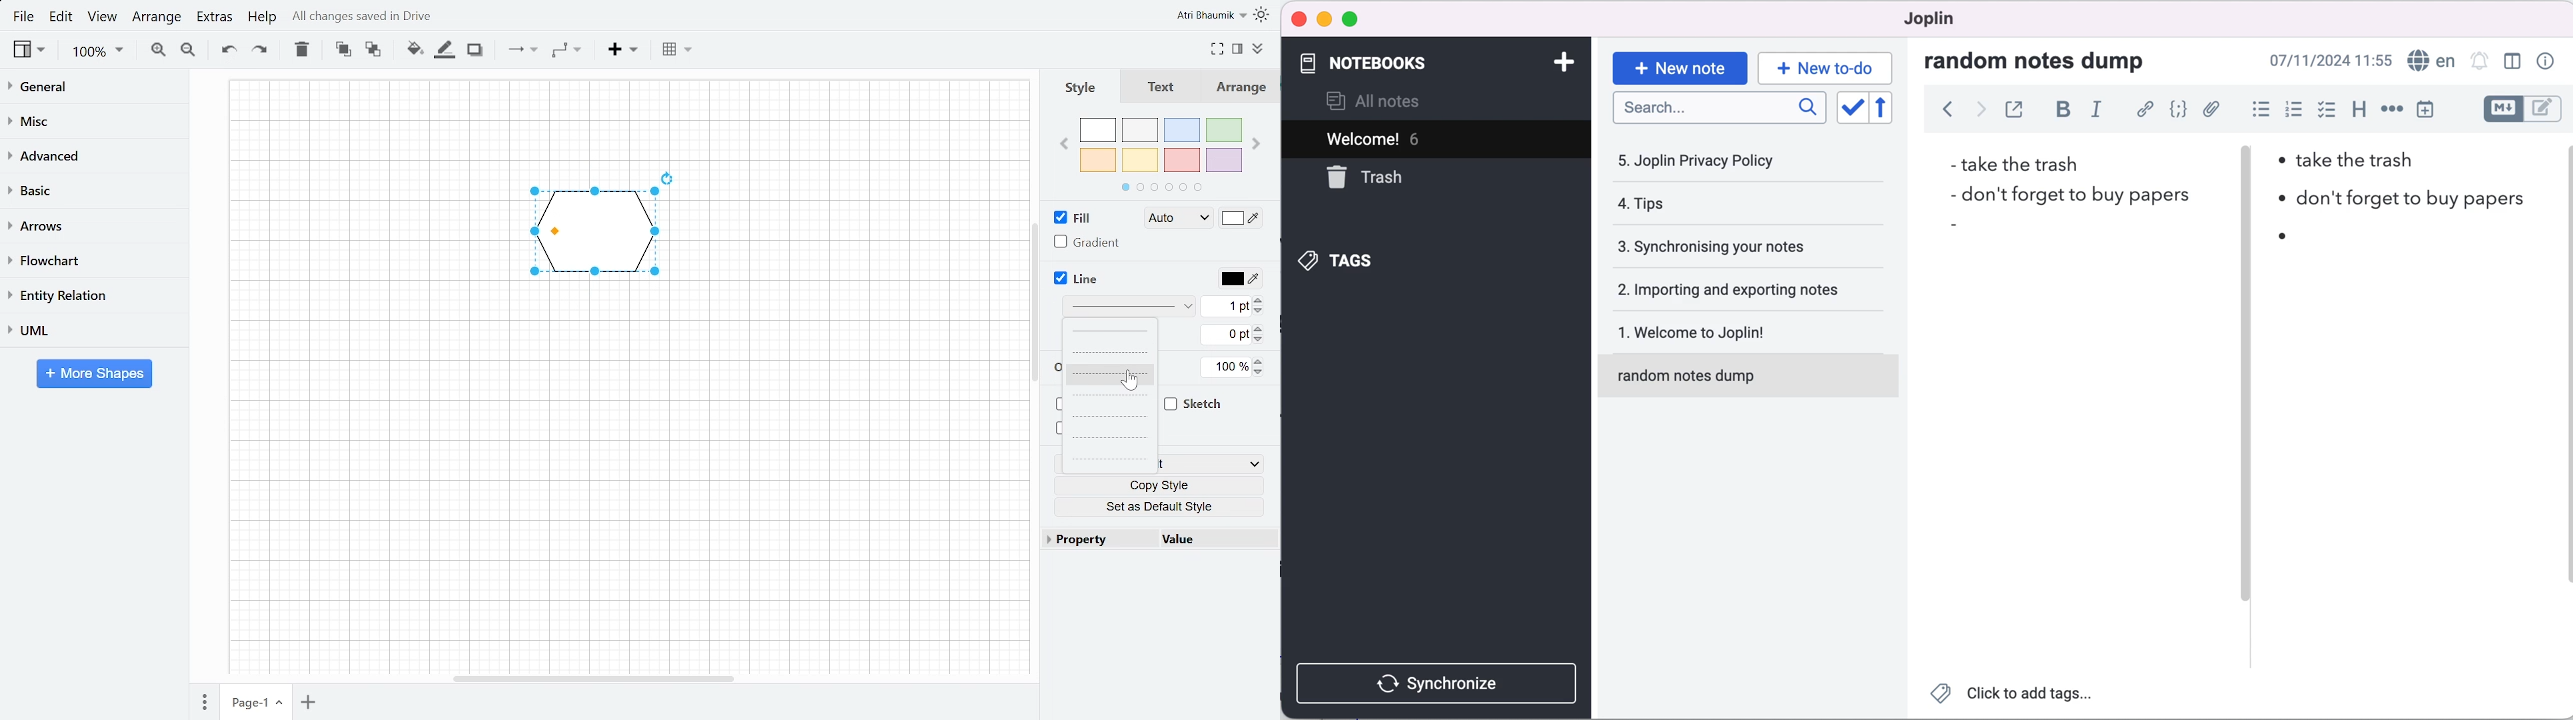  Describe the element at coordinates (1737, 335) in the screenshot. I see `welcome to joplin!` at that location.